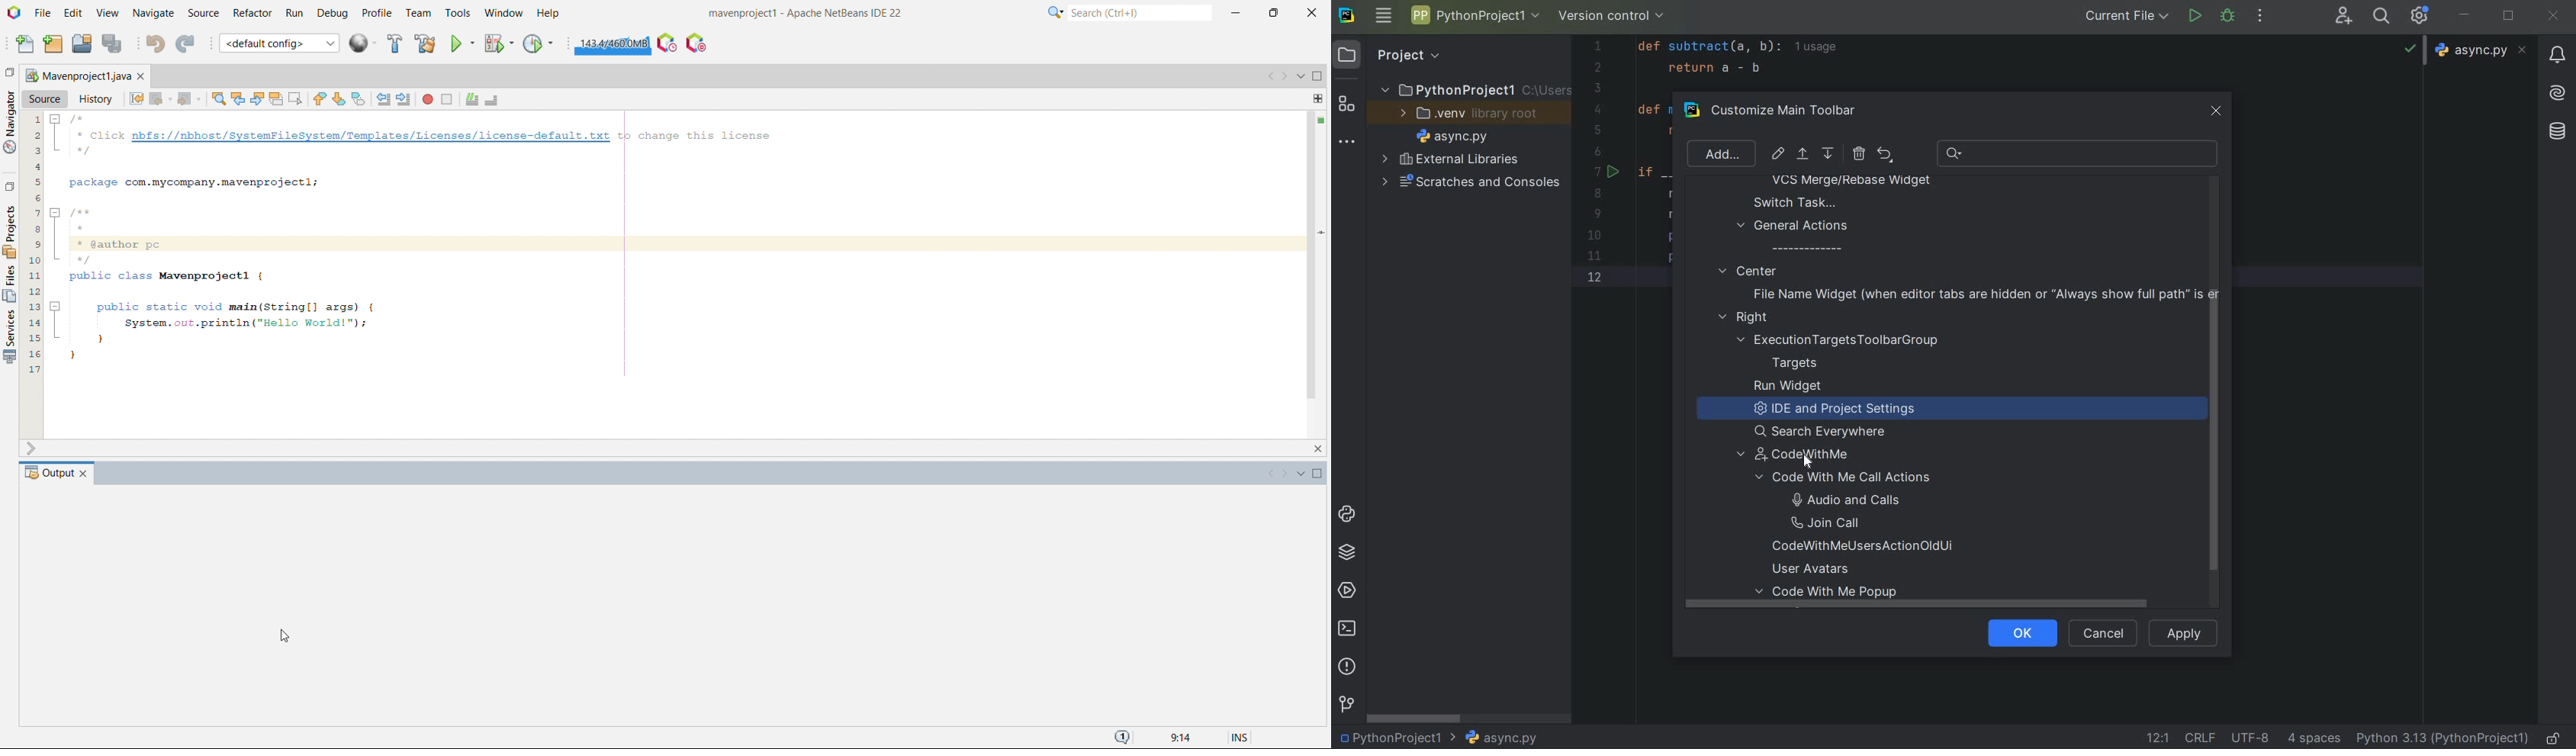 The width and height of the screenshot is (2576, 756). I want to click on Close, so click(143, 78).